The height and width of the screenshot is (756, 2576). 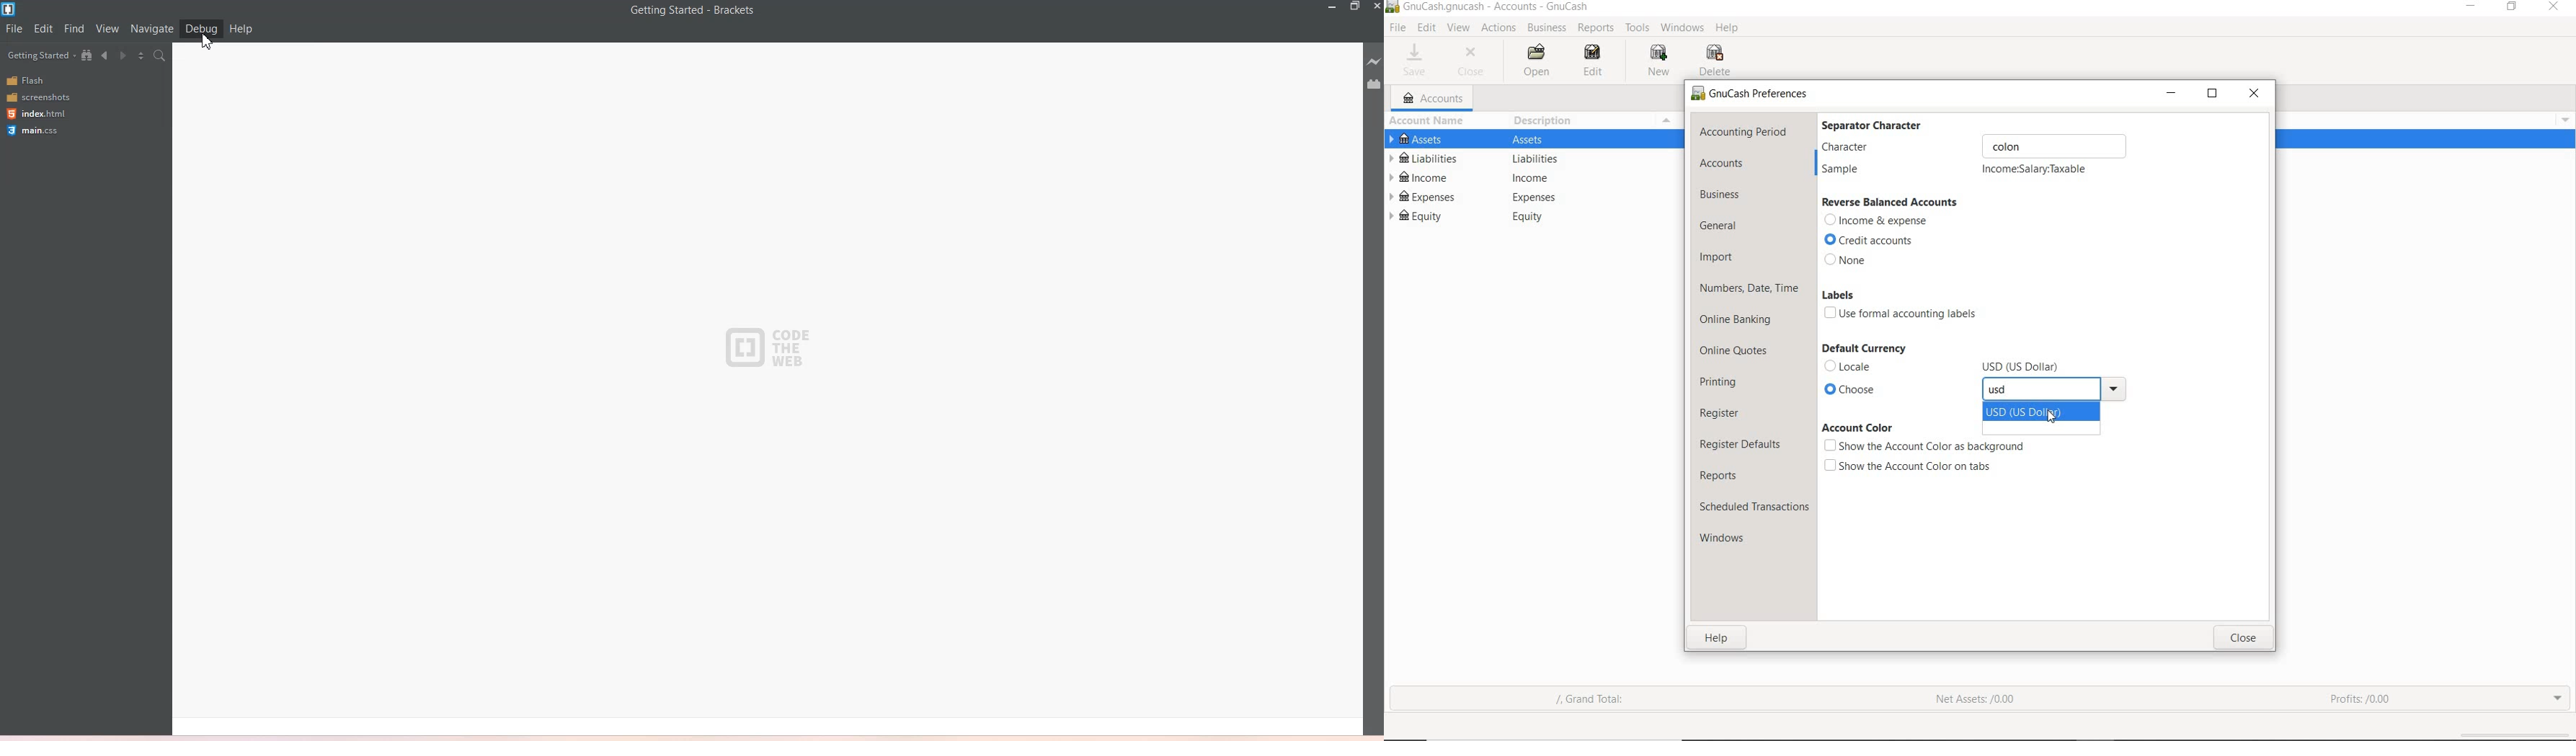 What do you see at coordinates (161, 56) in the screenshot?
I see `Find in Files` at bounding box center [161, 56].